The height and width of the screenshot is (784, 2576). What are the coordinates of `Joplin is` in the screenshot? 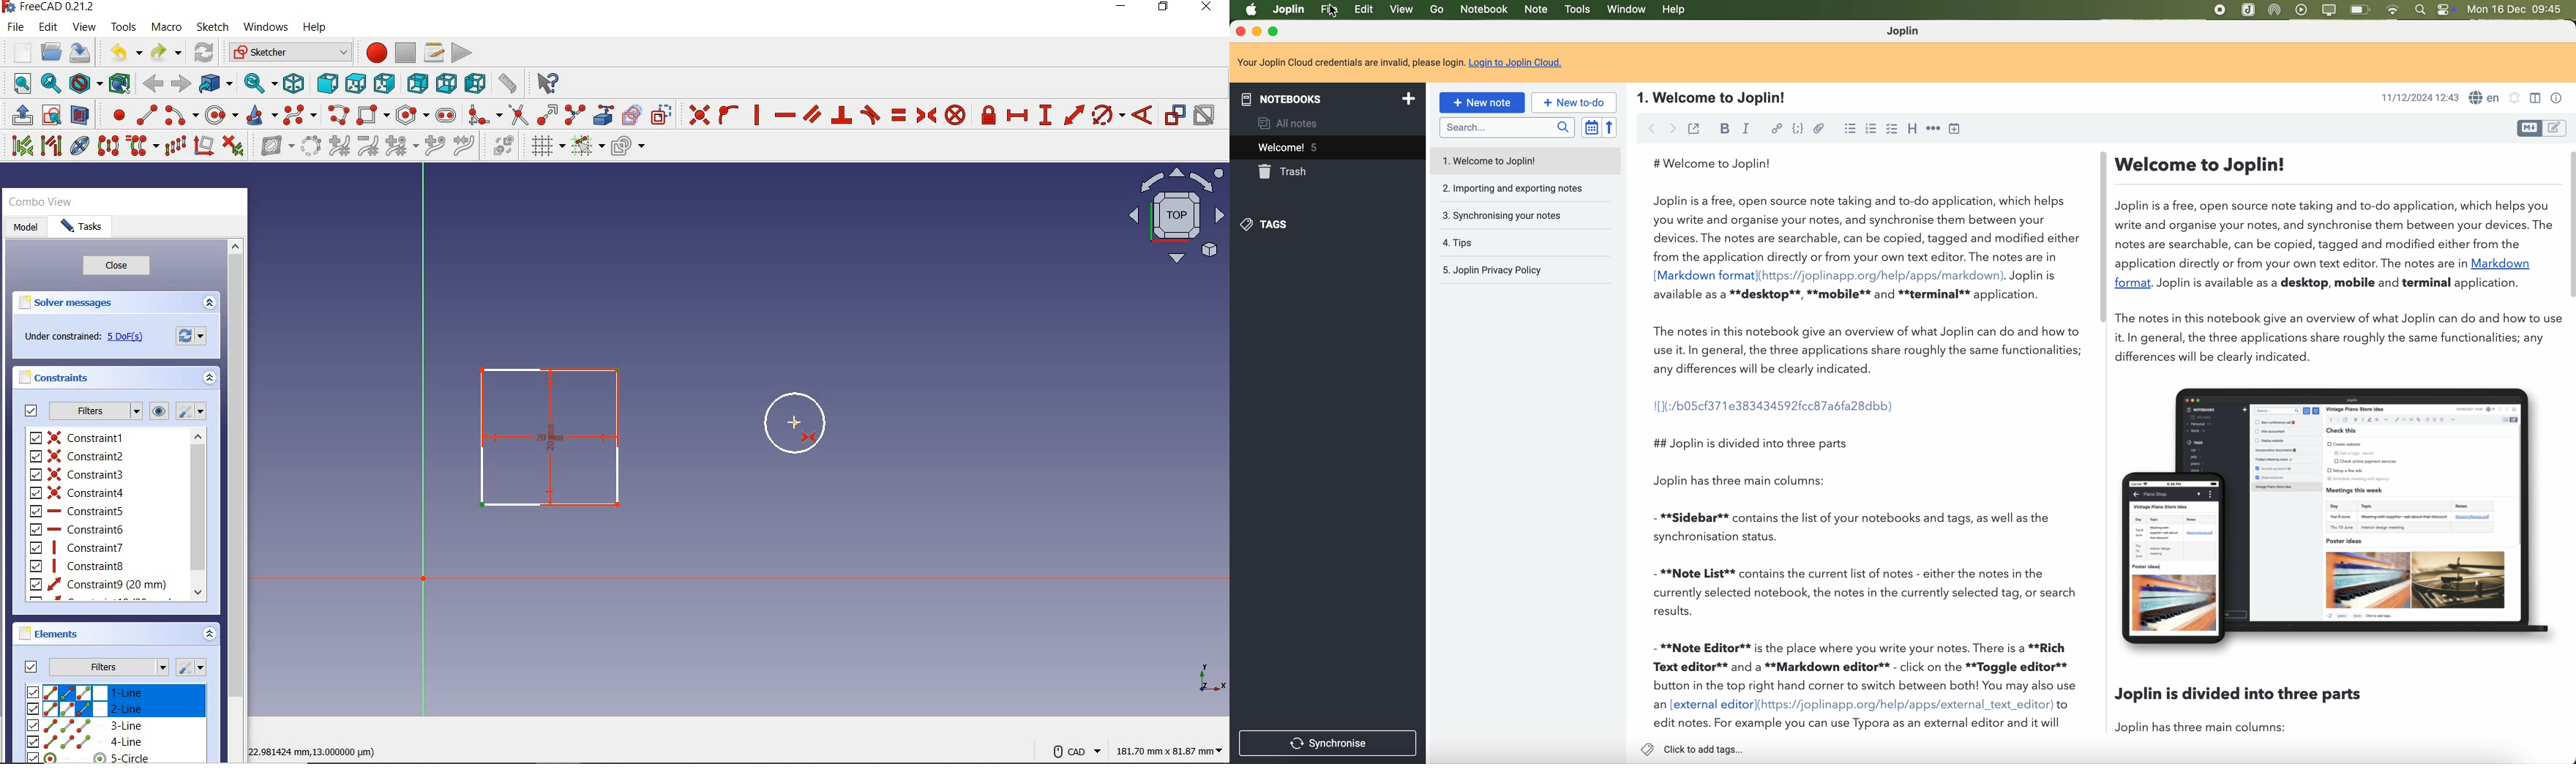 It's located at (2034, 276).